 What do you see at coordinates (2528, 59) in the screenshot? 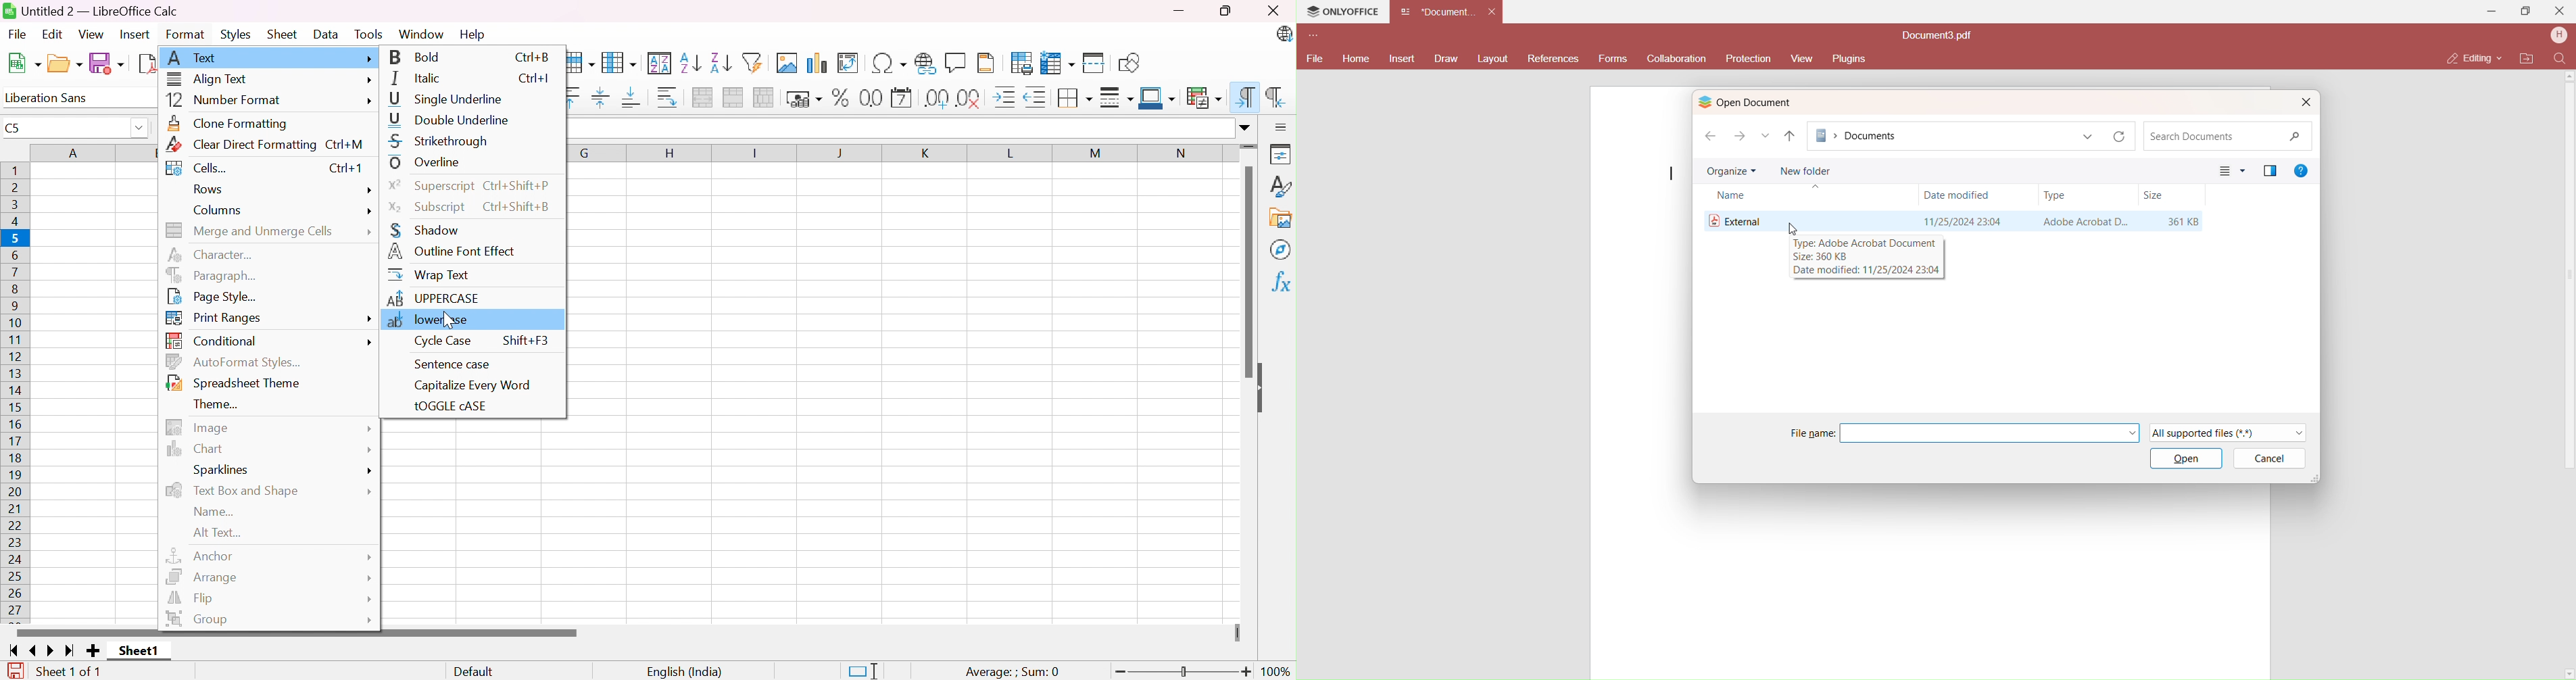
I see `Open file location` at bounding box center [2528, 59].